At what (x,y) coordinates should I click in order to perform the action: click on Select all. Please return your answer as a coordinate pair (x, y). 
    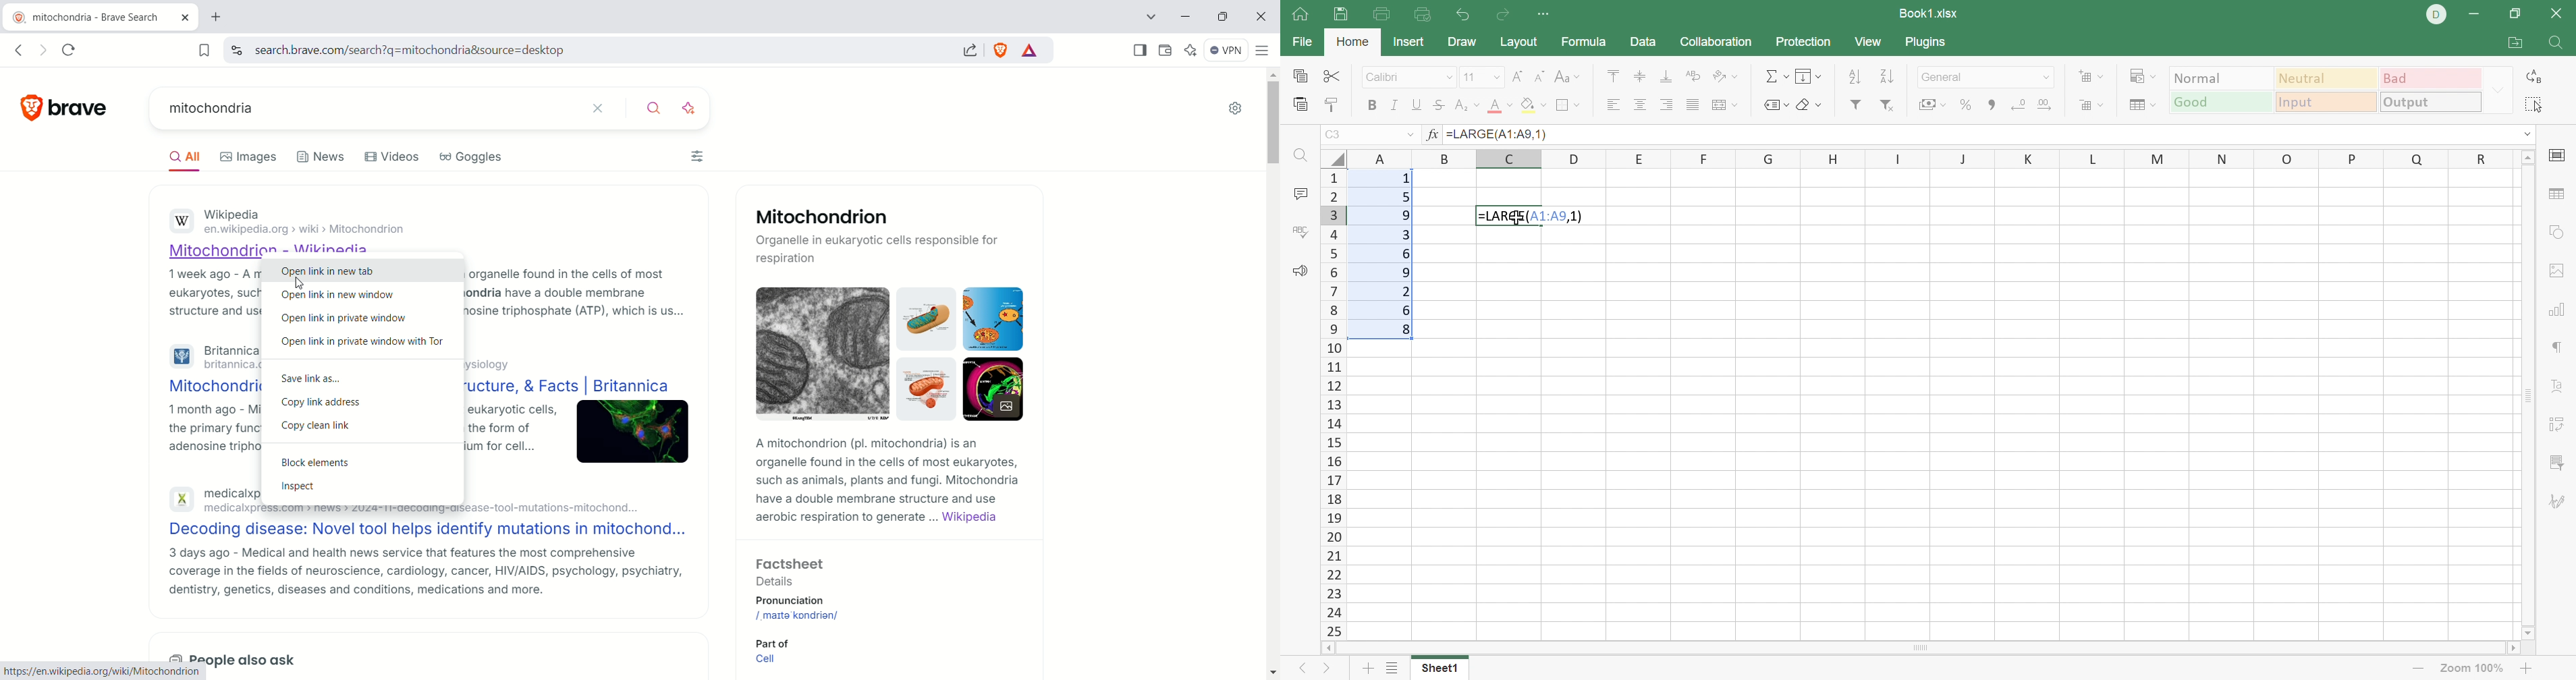
    Looking at the image, I should click on (2534, 107).